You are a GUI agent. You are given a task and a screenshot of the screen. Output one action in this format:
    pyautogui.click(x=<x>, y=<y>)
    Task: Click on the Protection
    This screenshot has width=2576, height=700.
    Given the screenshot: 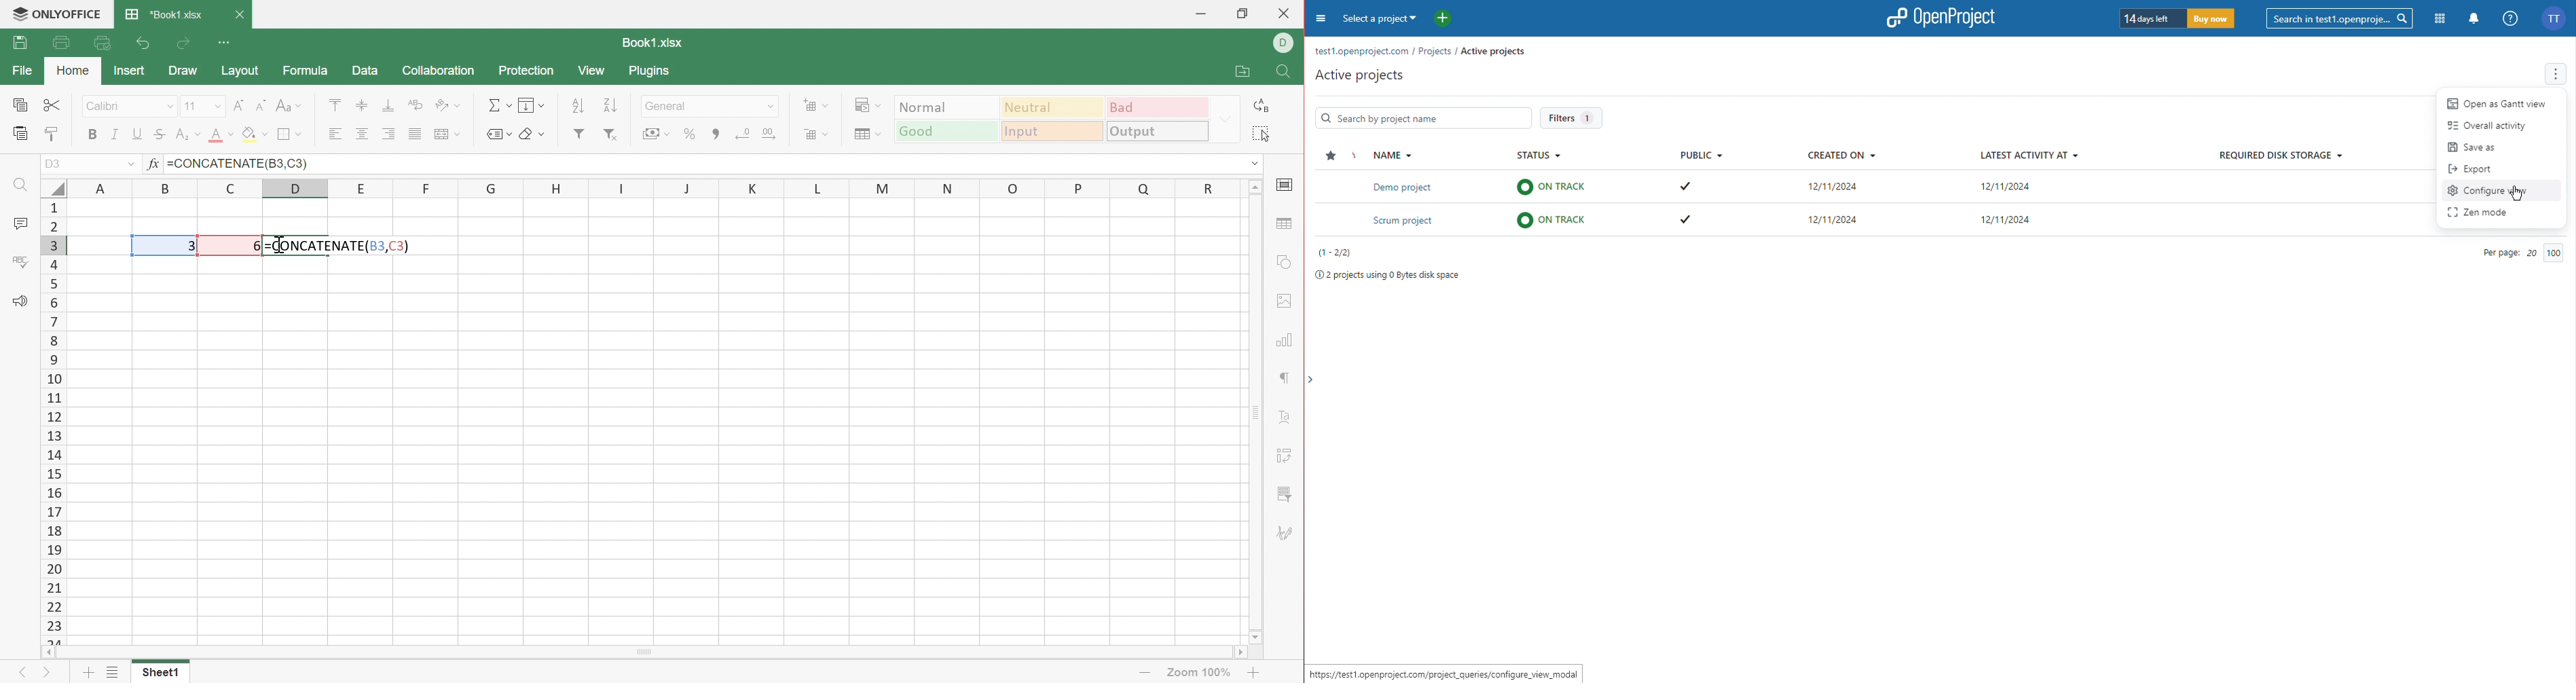 What is the action you would take?
    pyautogui.click(x=526, y=71)
    